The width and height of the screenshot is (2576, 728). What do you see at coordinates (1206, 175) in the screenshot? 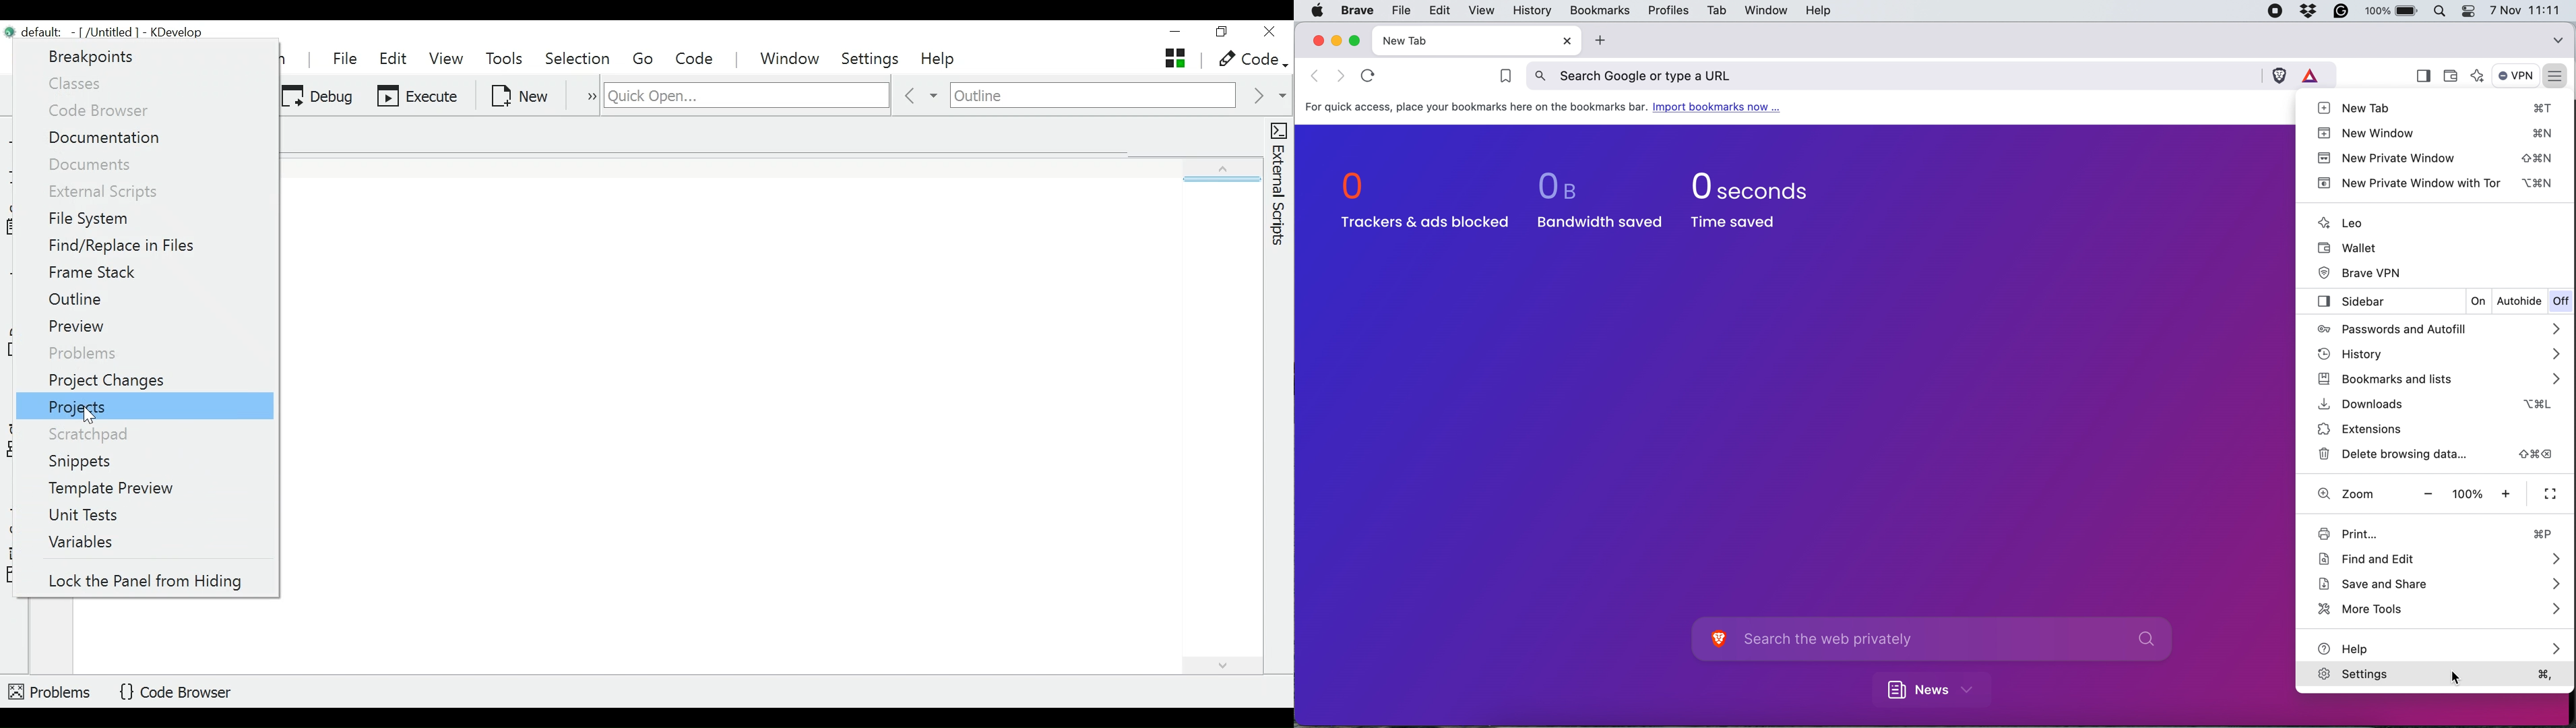
I see `expand` at bounding box center [1206, 175].